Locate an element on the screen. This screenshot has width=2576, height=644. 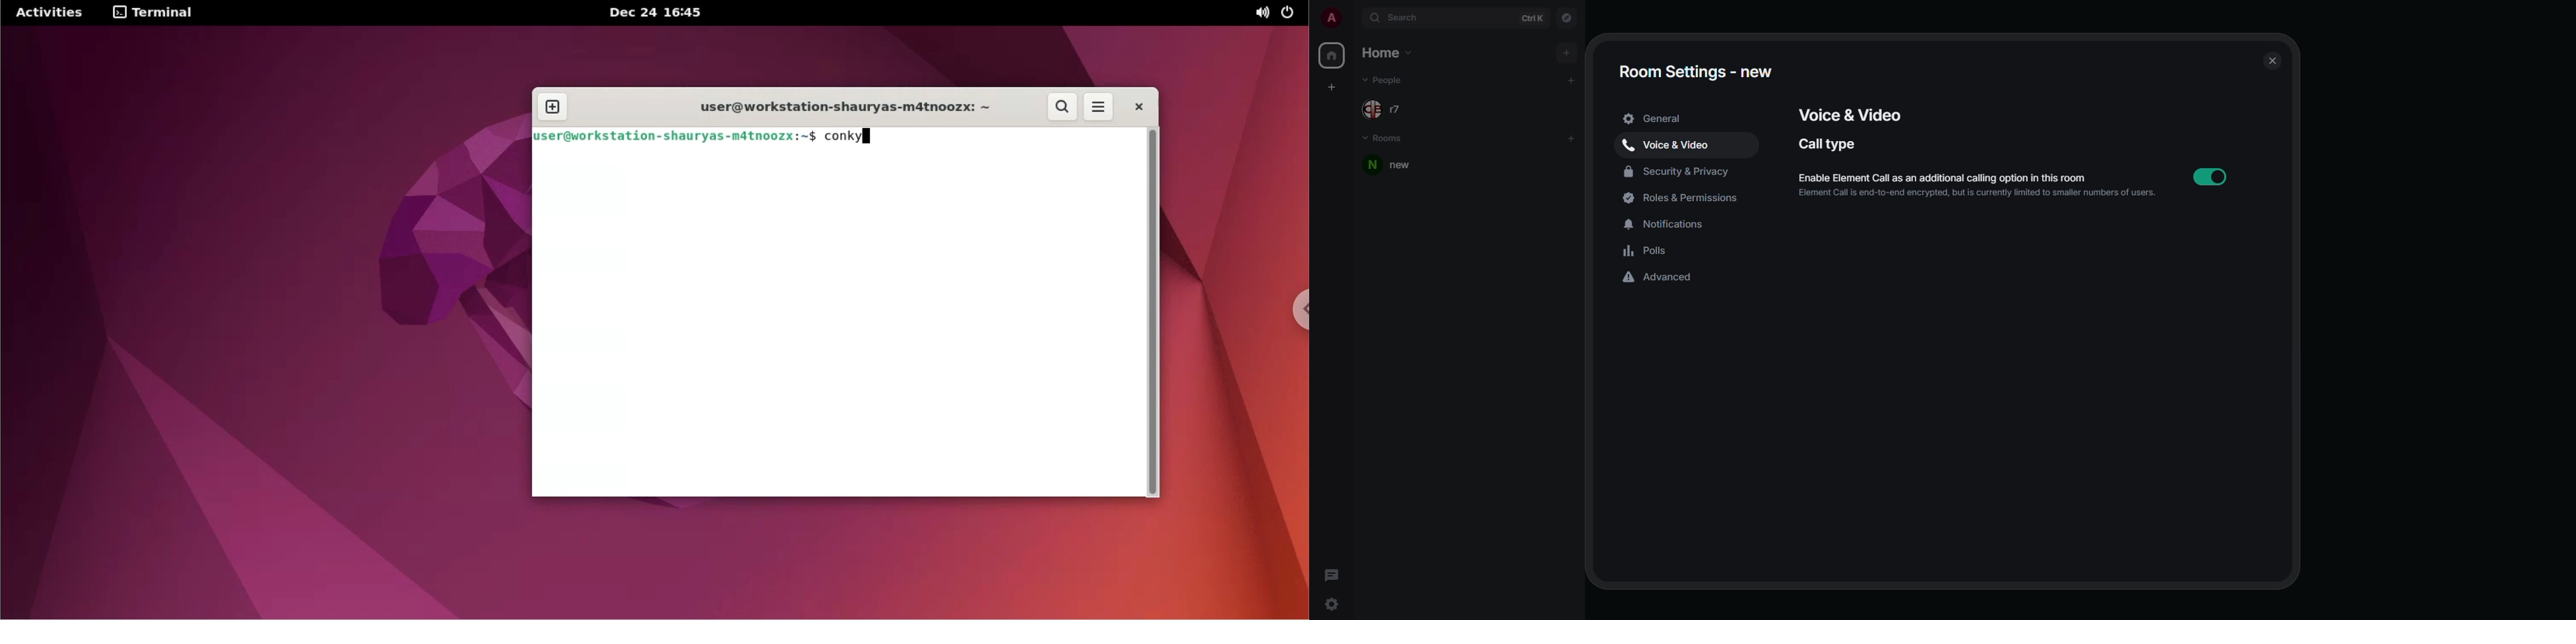
threads is located at coordinates (1331, 573).